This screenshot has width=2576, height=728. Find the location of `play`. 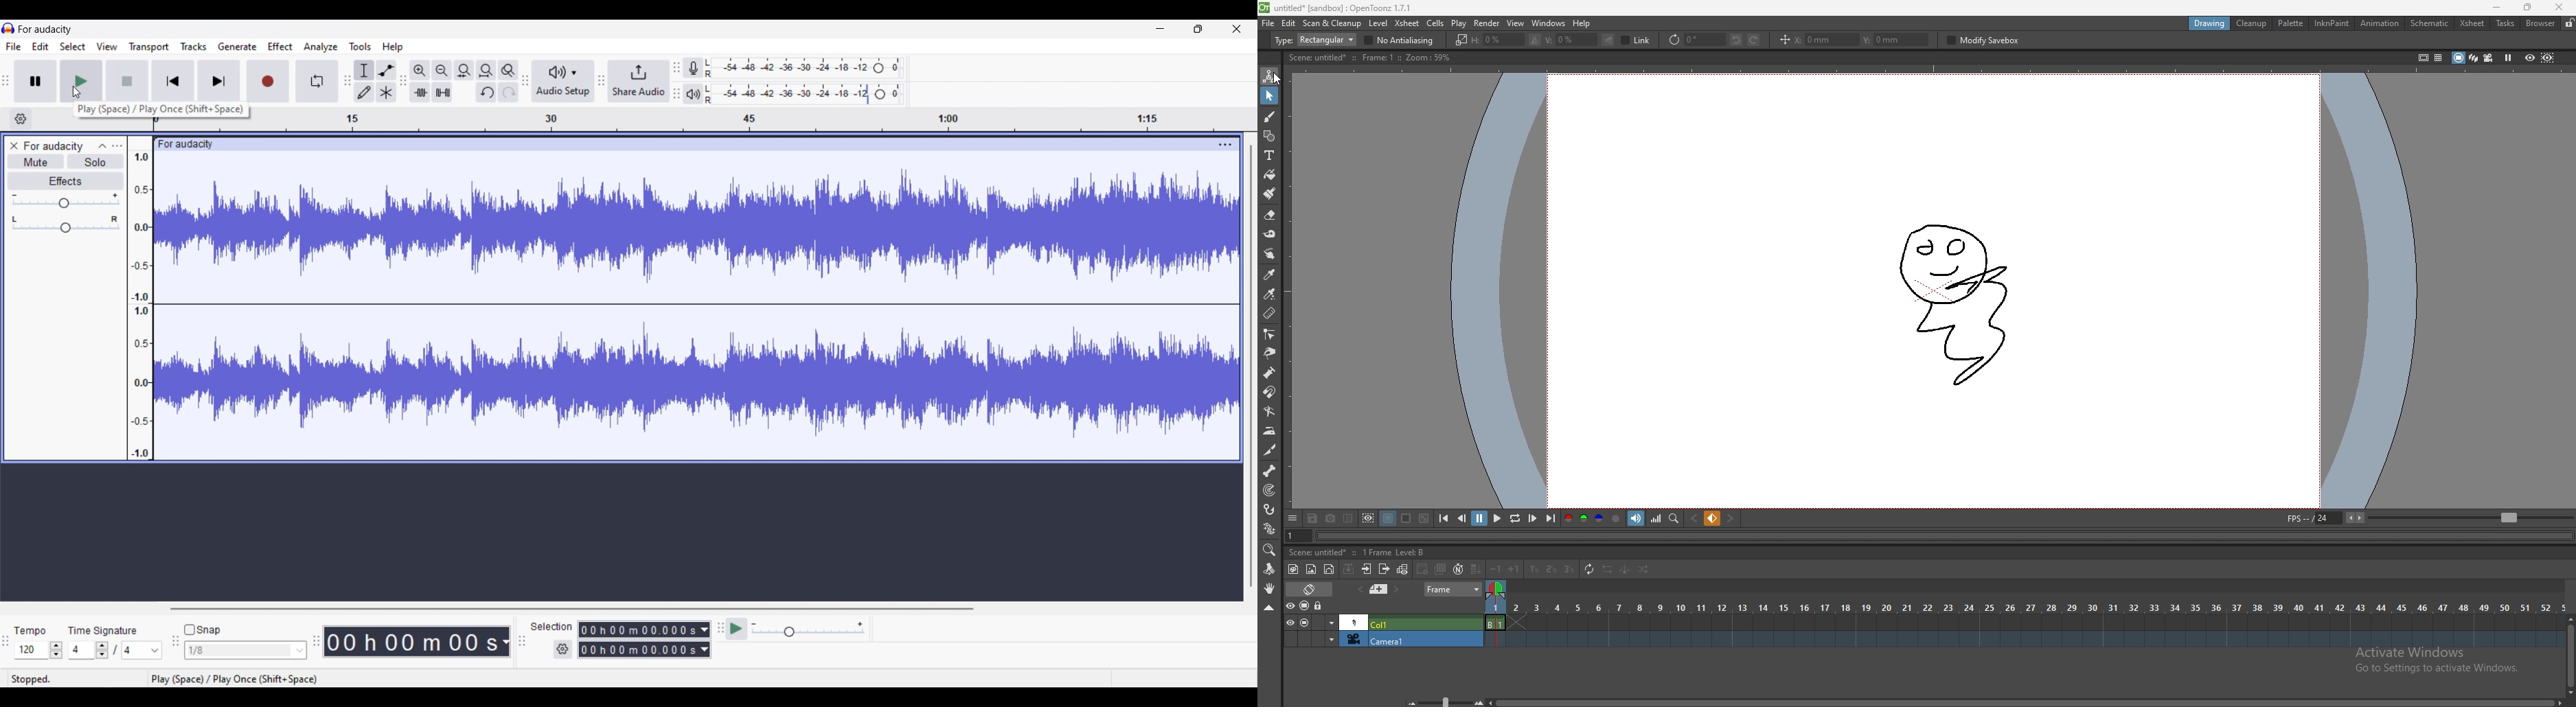

play is located at coordinates (1459, 23).